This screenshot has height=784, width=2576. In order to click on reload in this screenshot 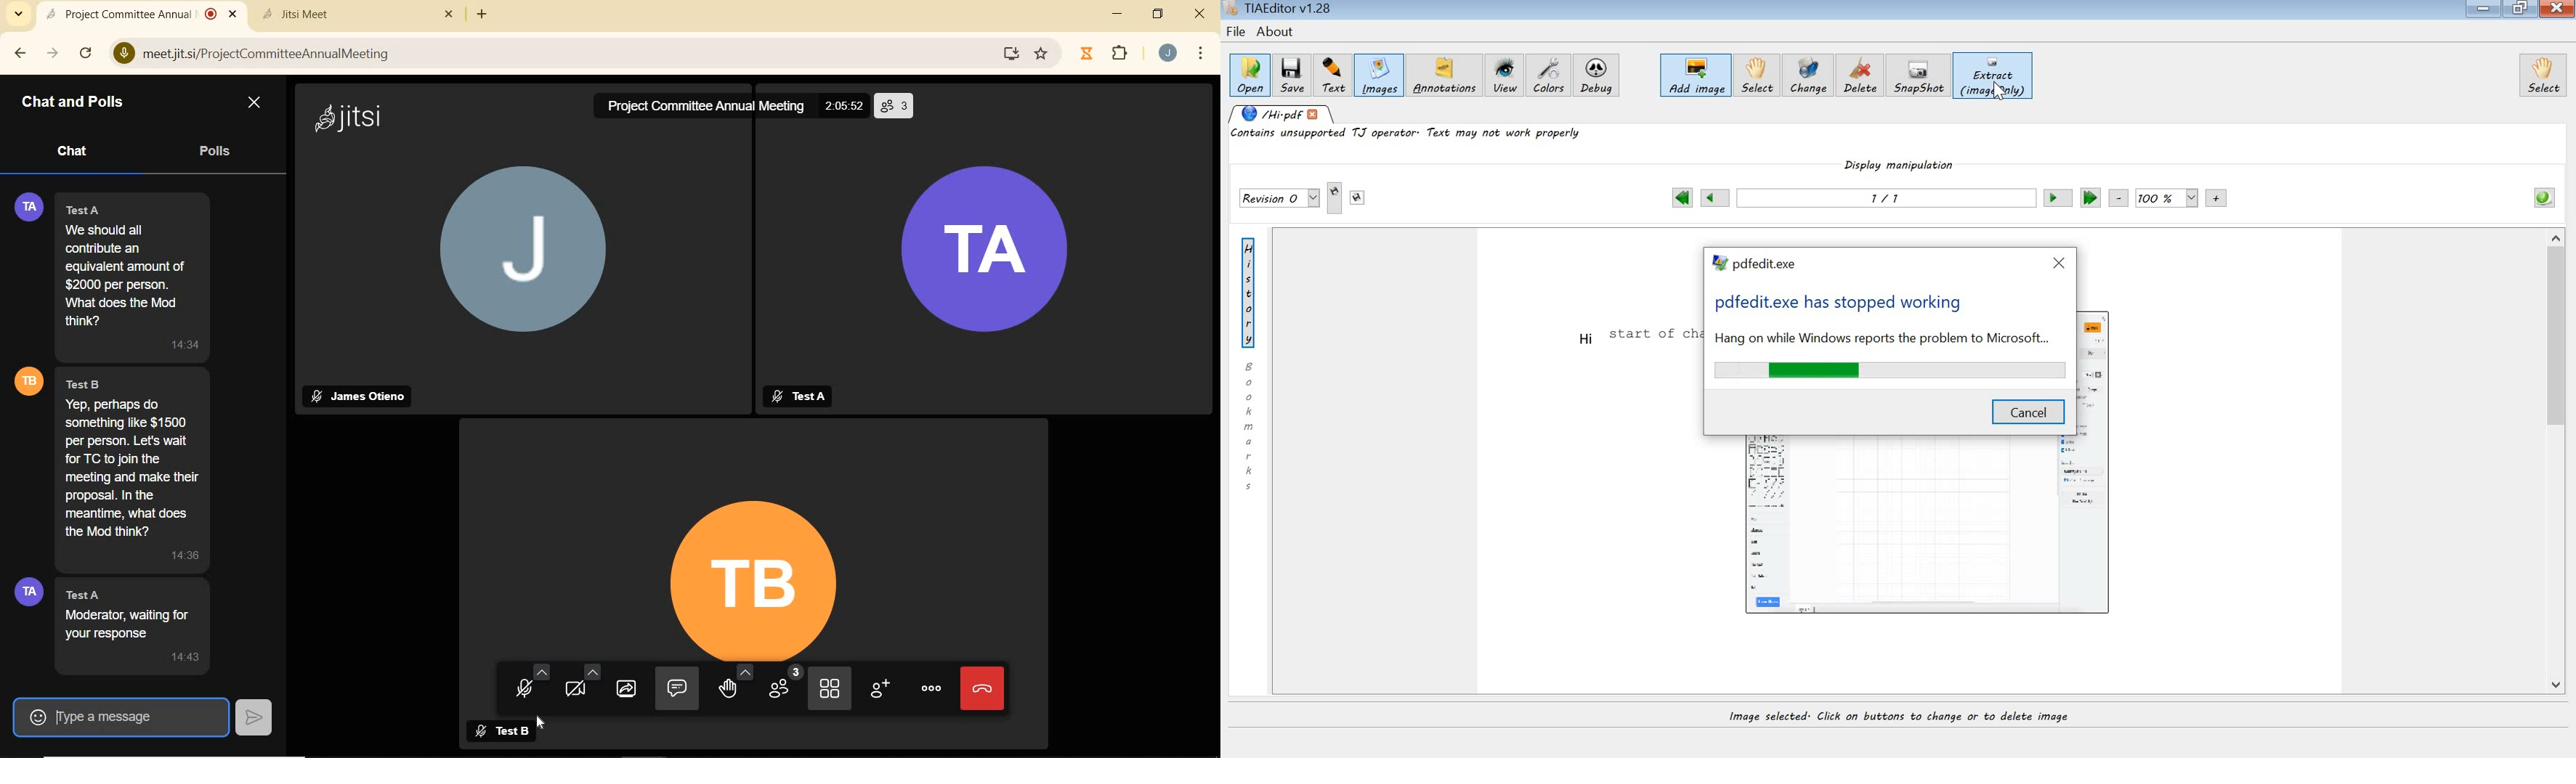, I will do `click(84, 52)`.